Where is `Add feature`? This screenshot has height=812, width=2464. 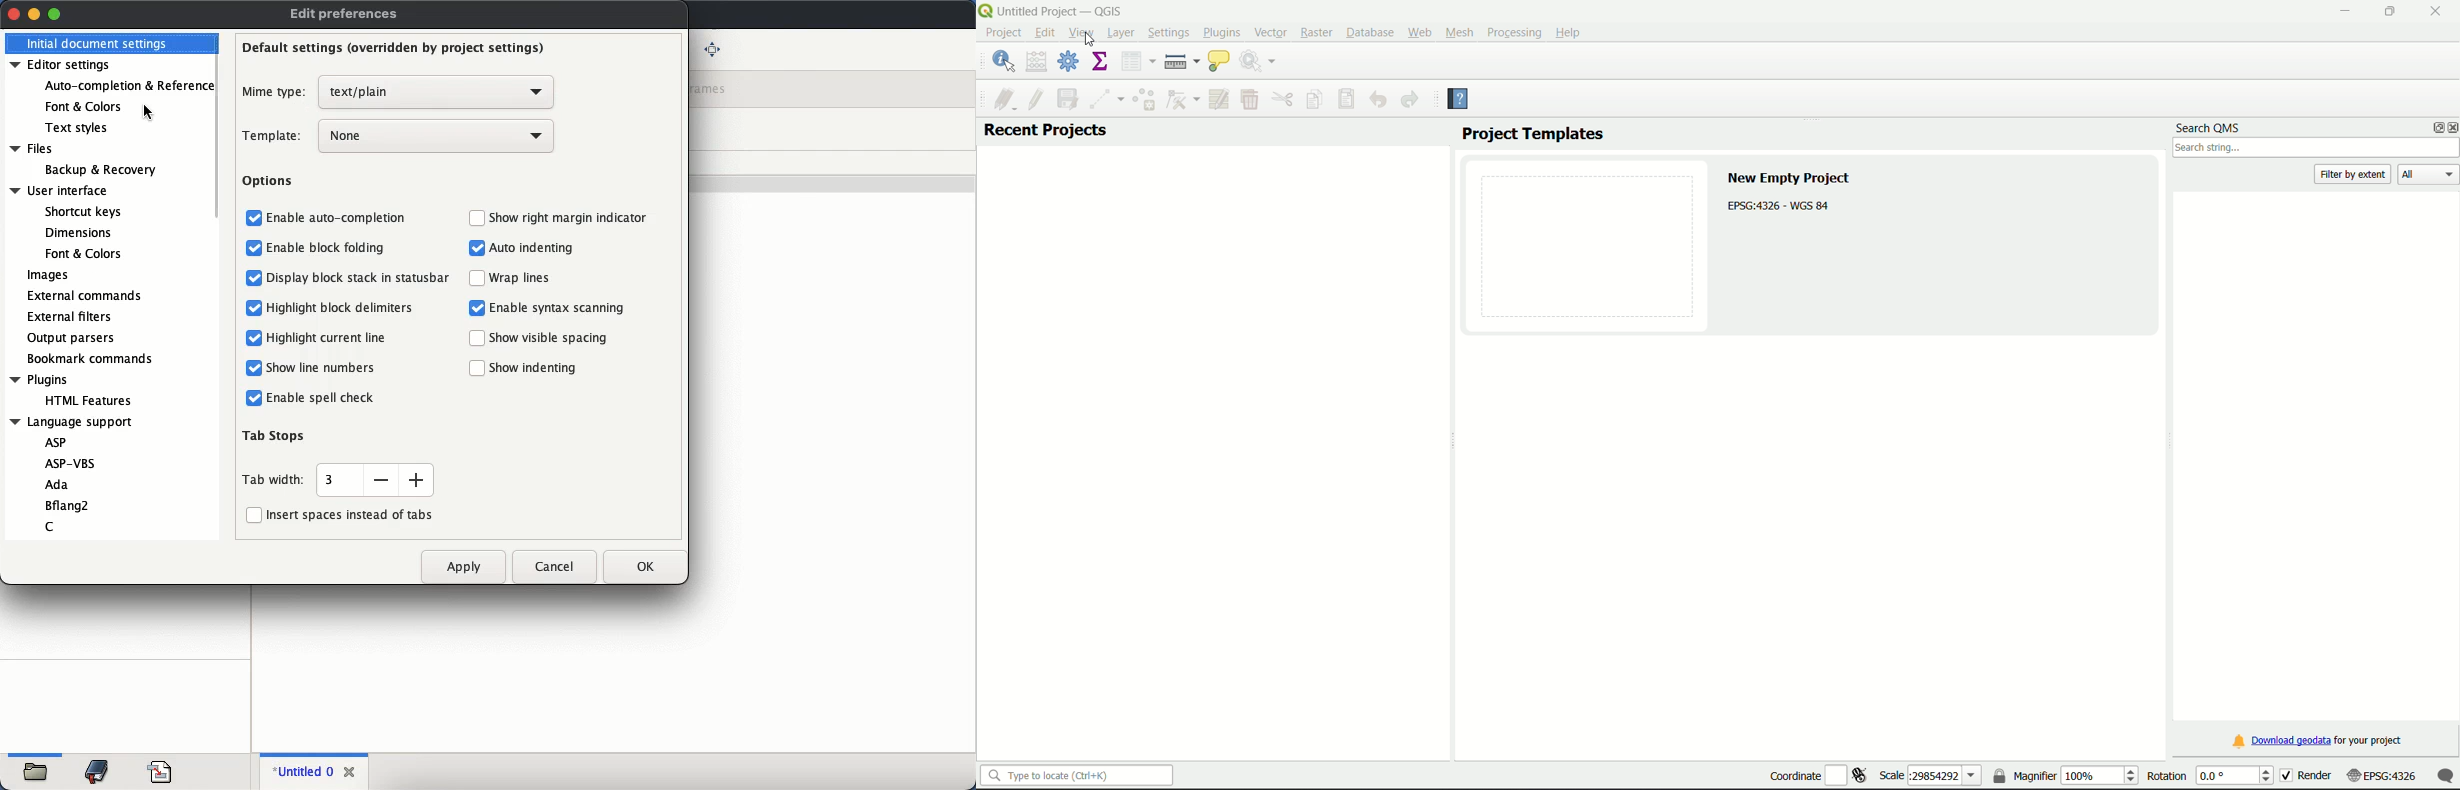 Add feature is located at coordinates (1146, 100).